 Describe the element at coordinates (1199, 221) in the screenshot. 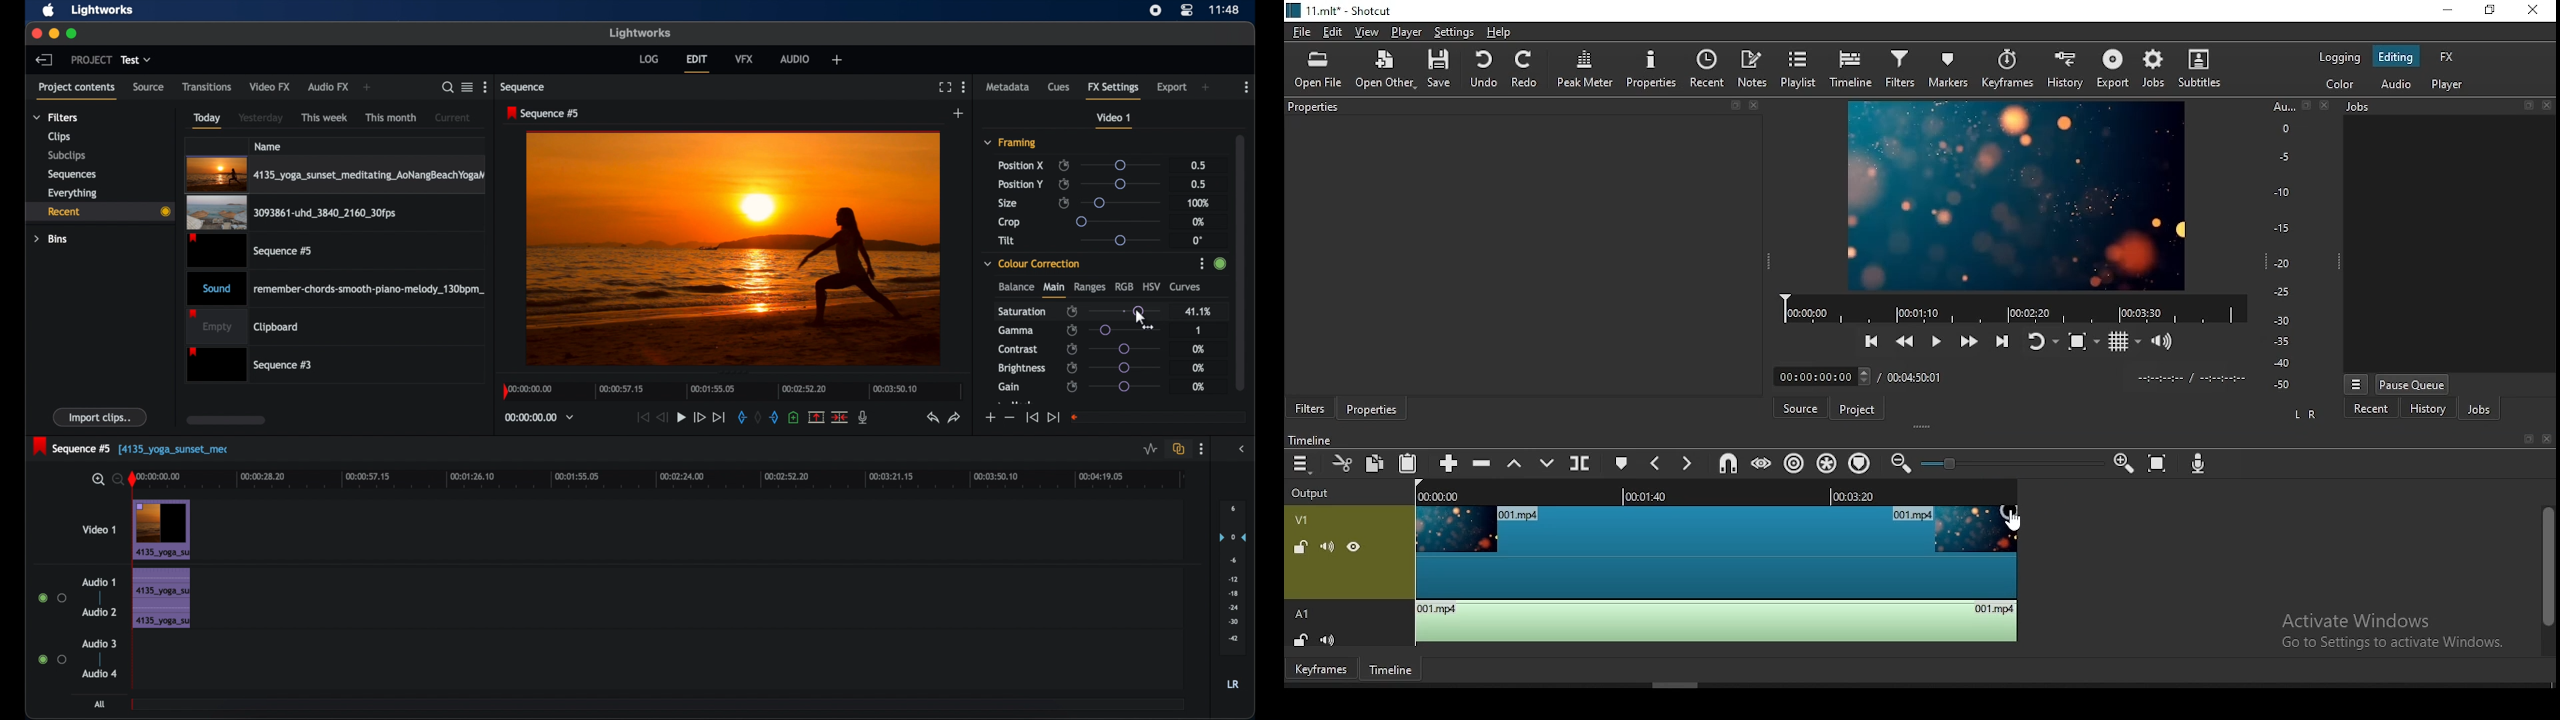

I see `0%` at that location.